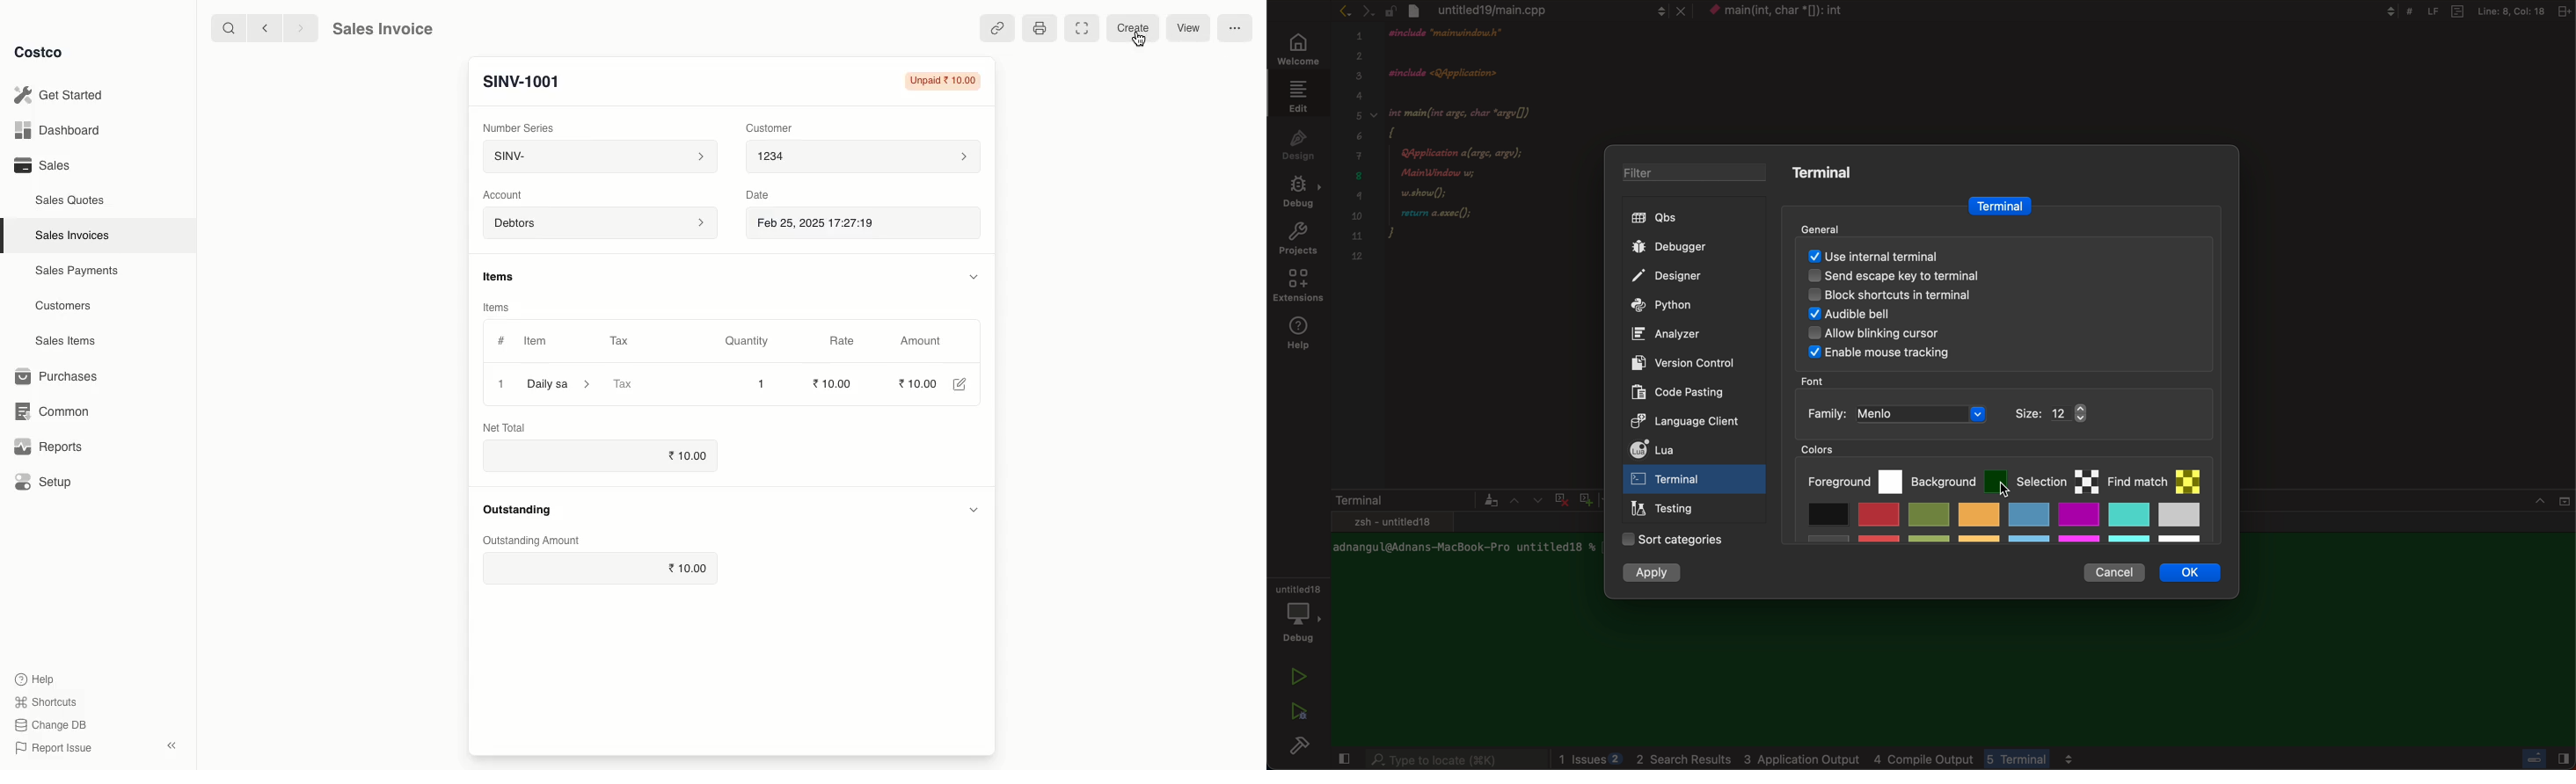  Describe the element at coordinates (941, 81) in the screenshot. I see `Unpaid 10.00` at that location.